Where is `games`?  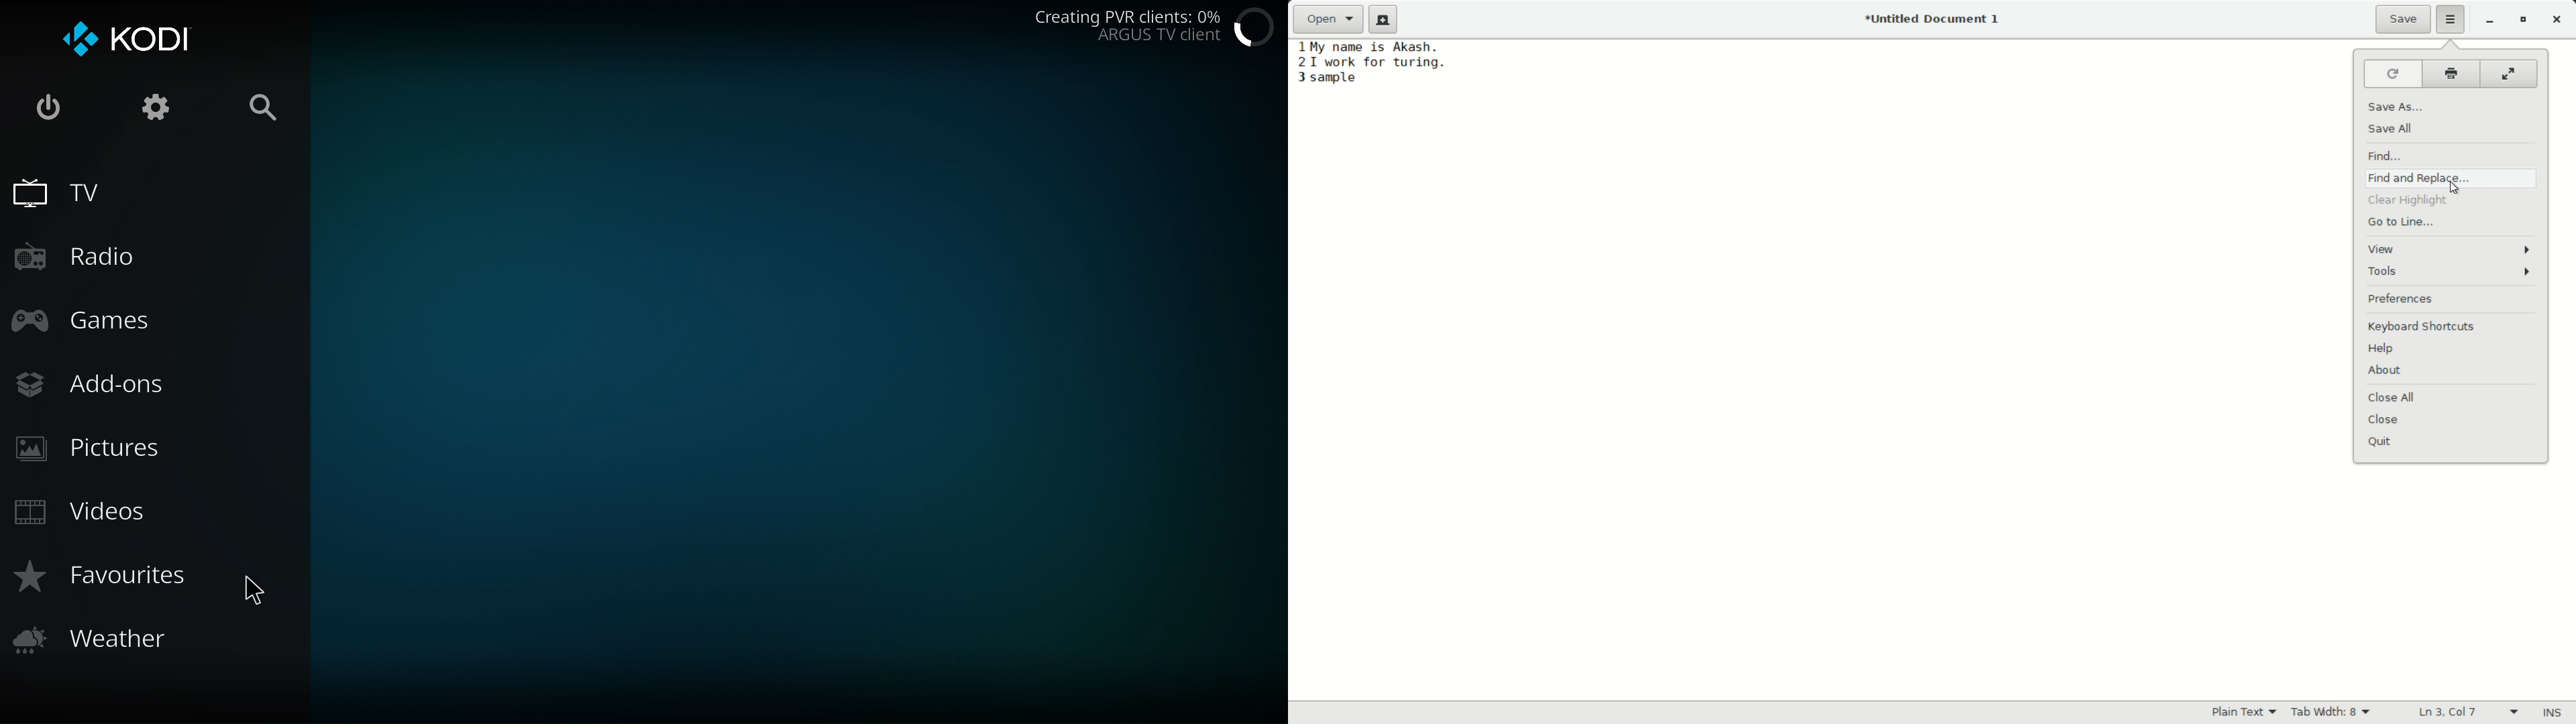 games is located at coordinates (88, 320).